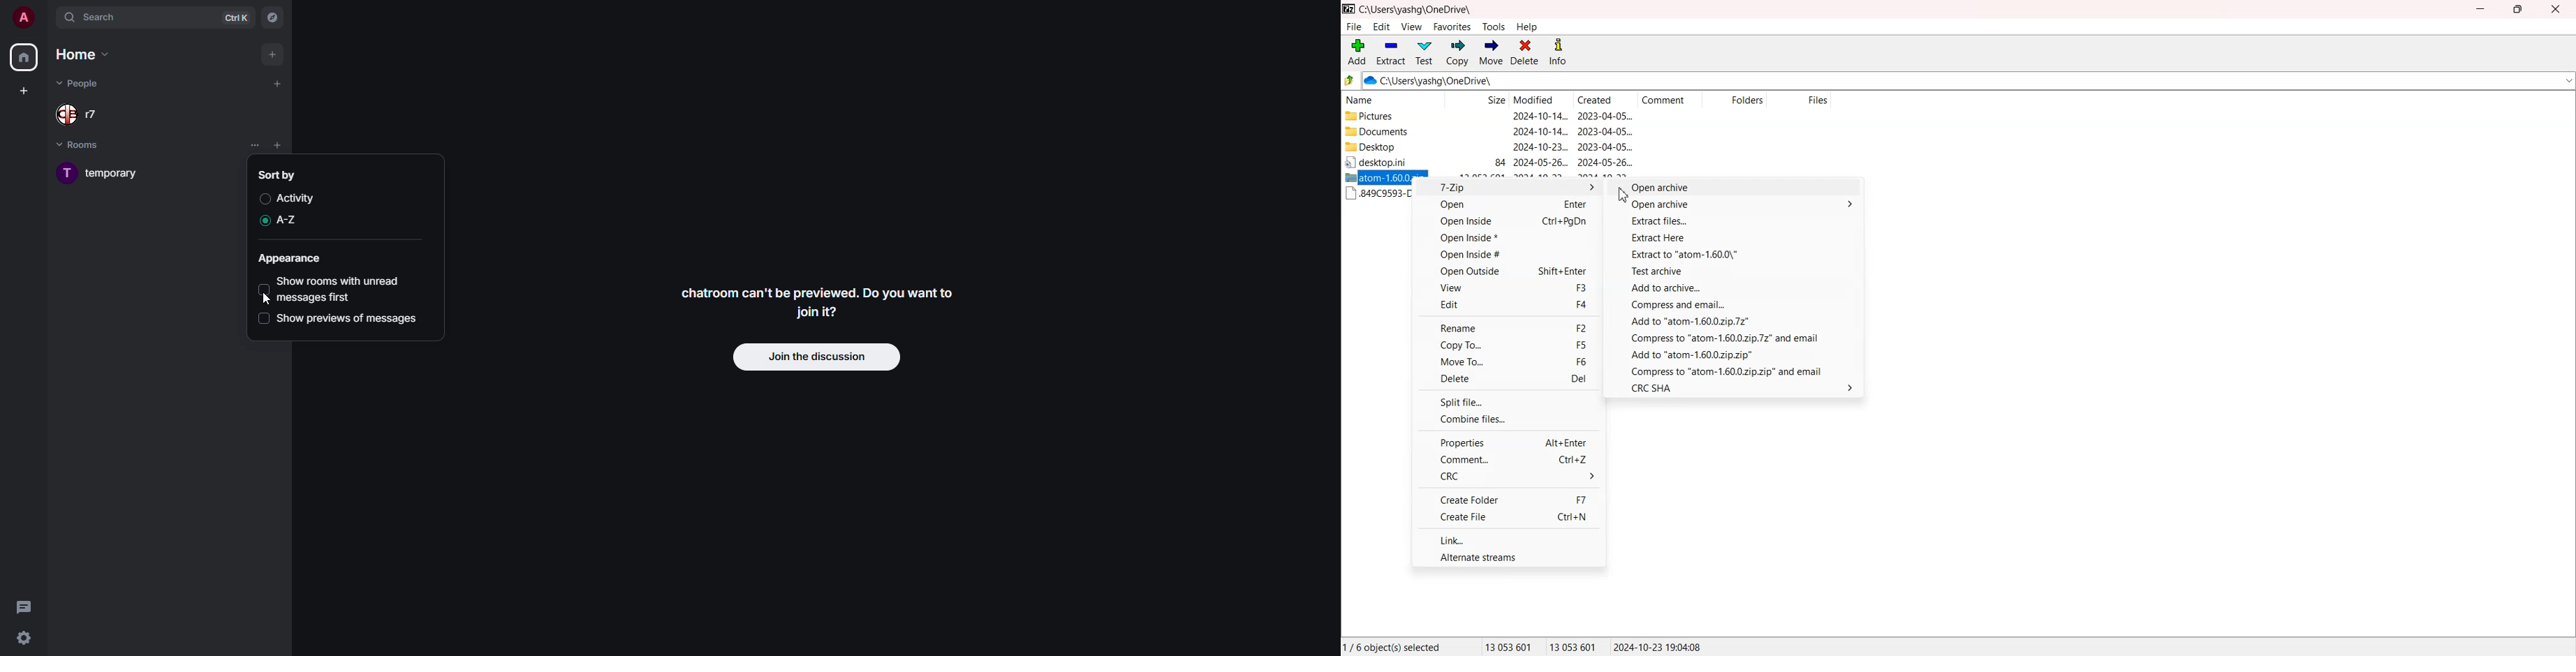 This screenshot has width=2576, height=672. I want to click on Add to 7z, so click(1736, 322).